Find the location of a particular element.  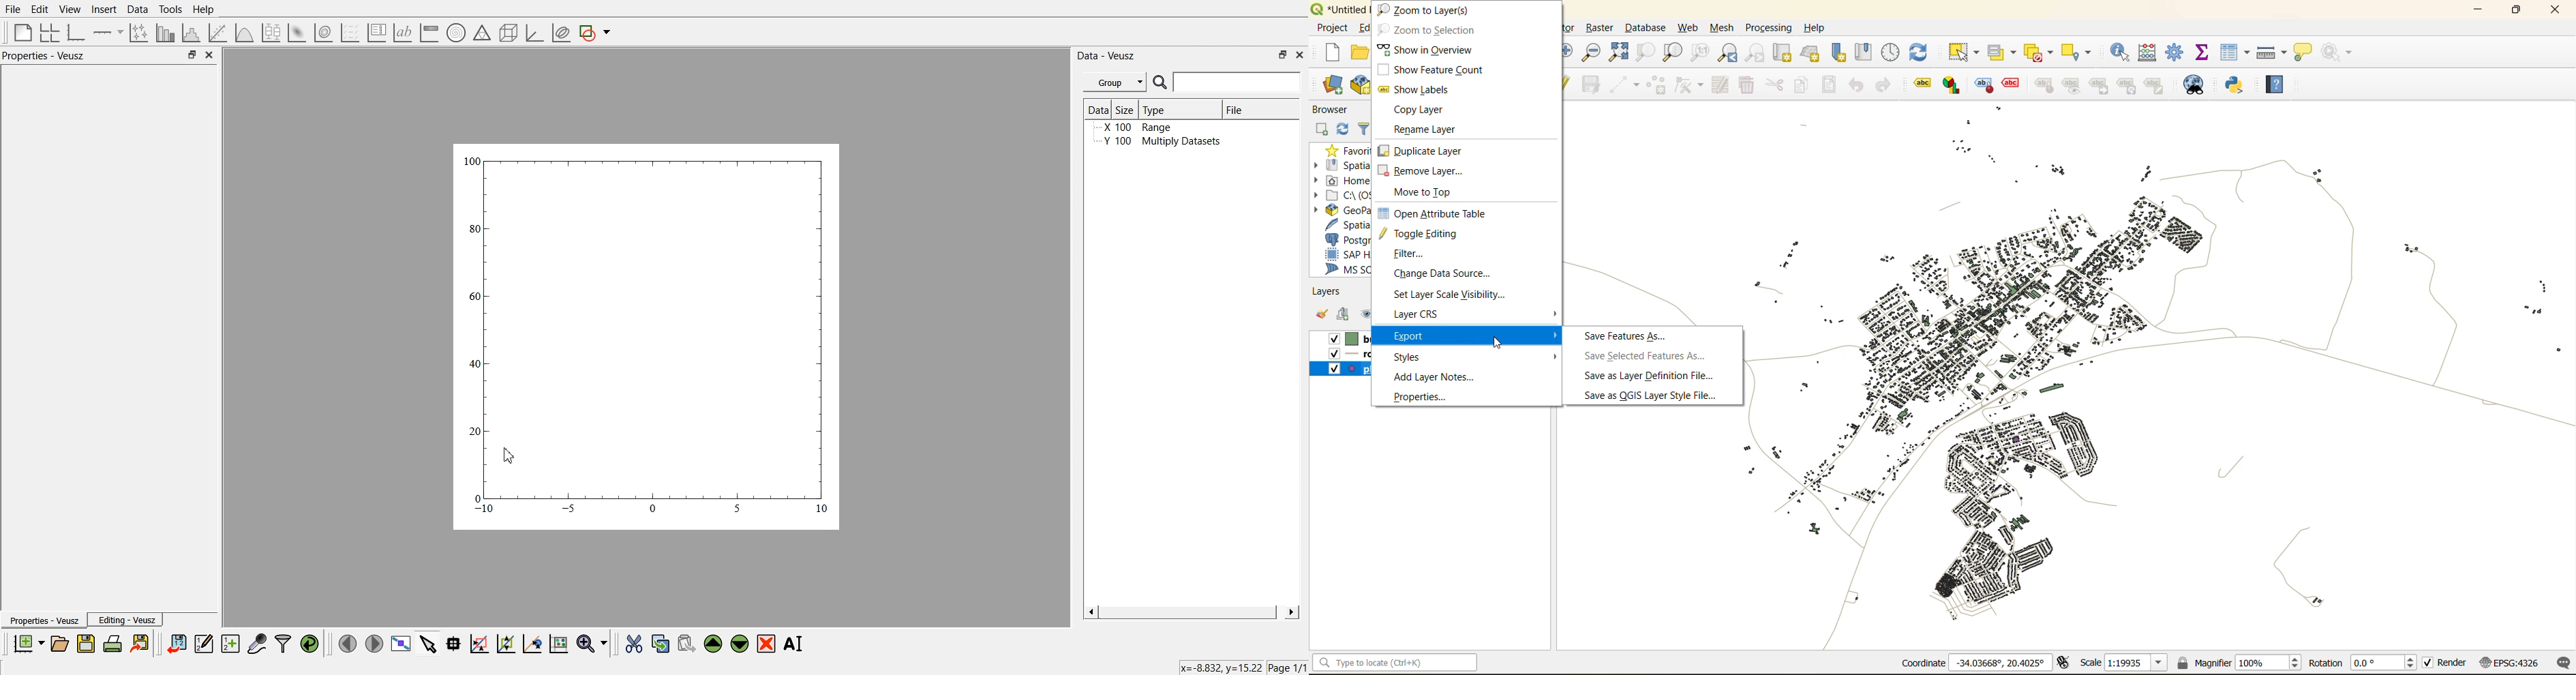

change data source is located at coordinates (1451, 275).